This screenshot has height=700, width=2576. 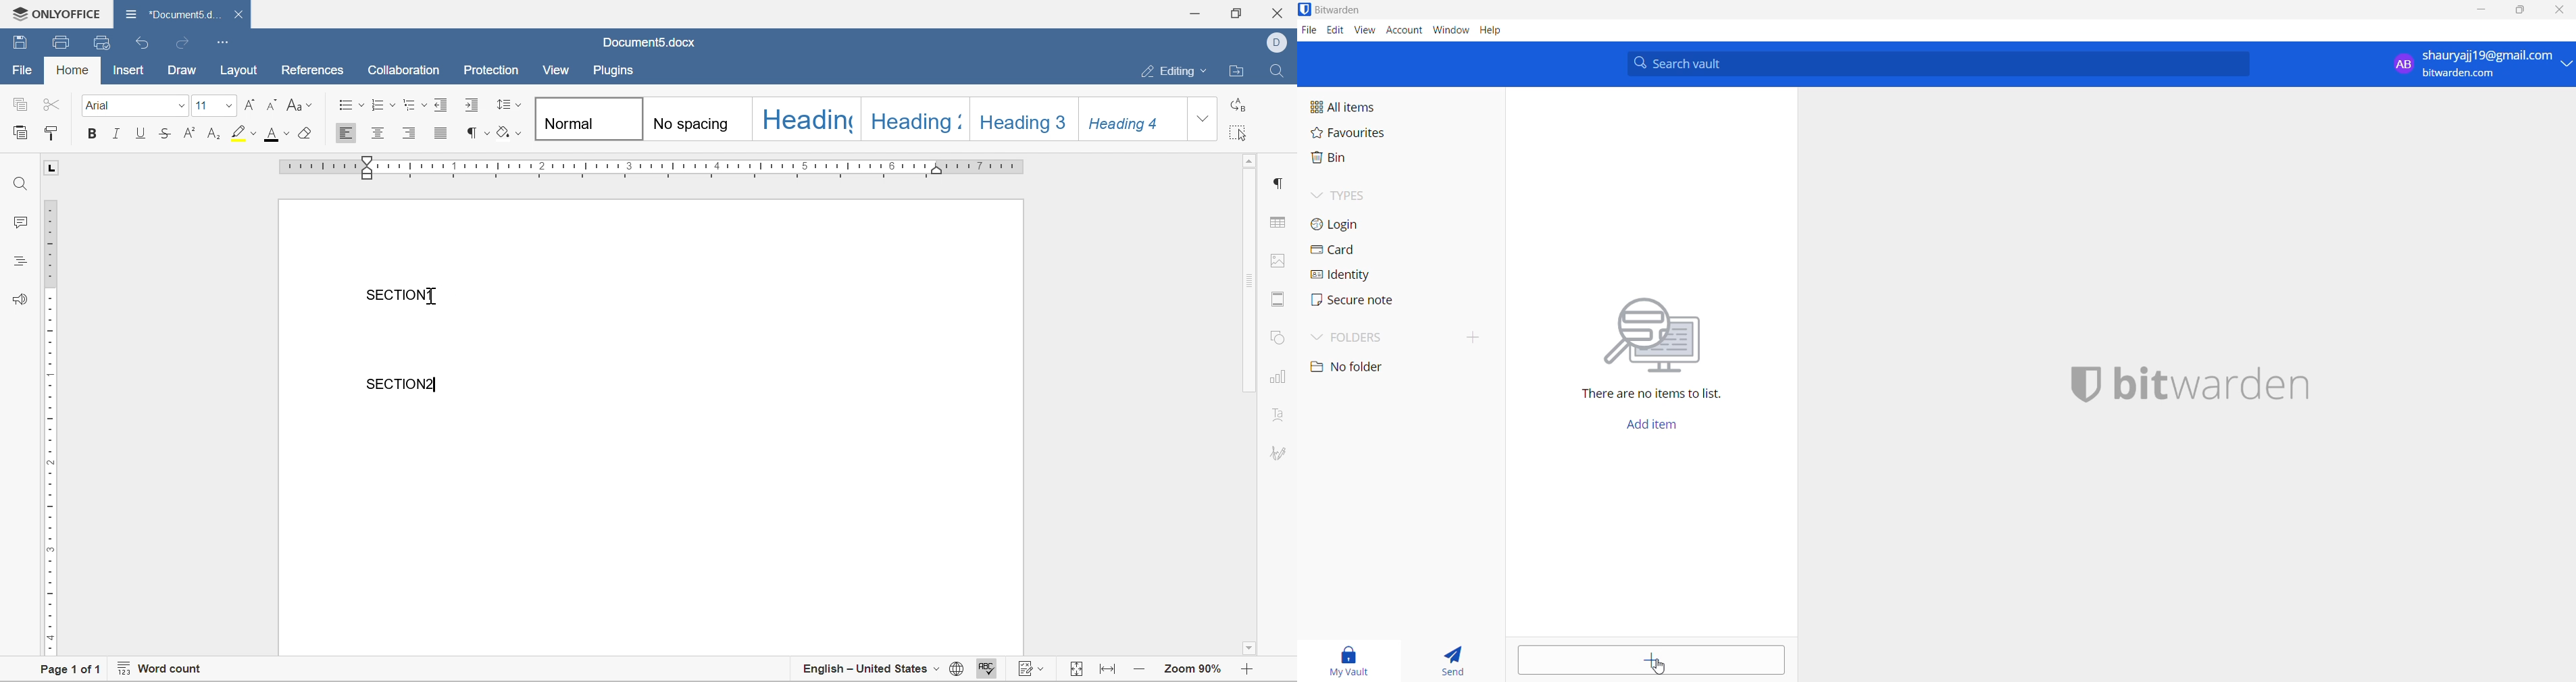 What do you see at coordinates (1276, 260) in the screenshot?
I see `image settings` at bounding box center [1276, 260].